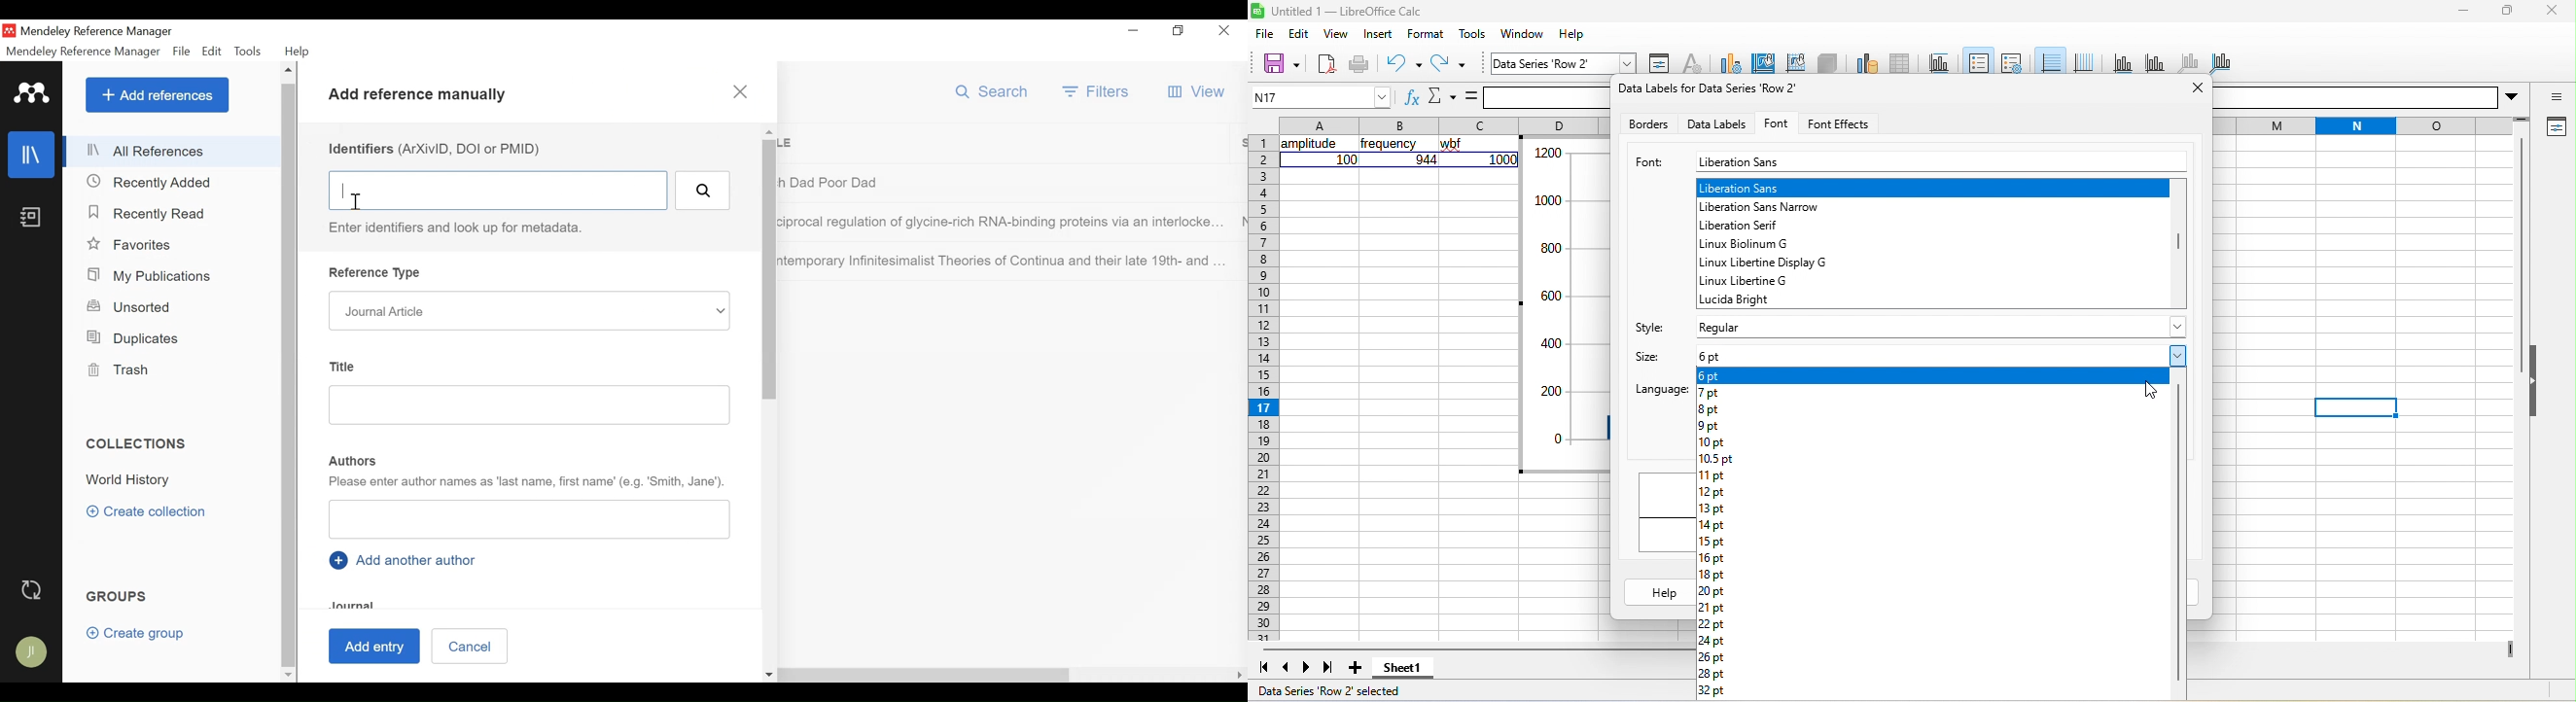 The width and height of the screenshot is (2576, 728). I want to click on Title, so click(343, 365).